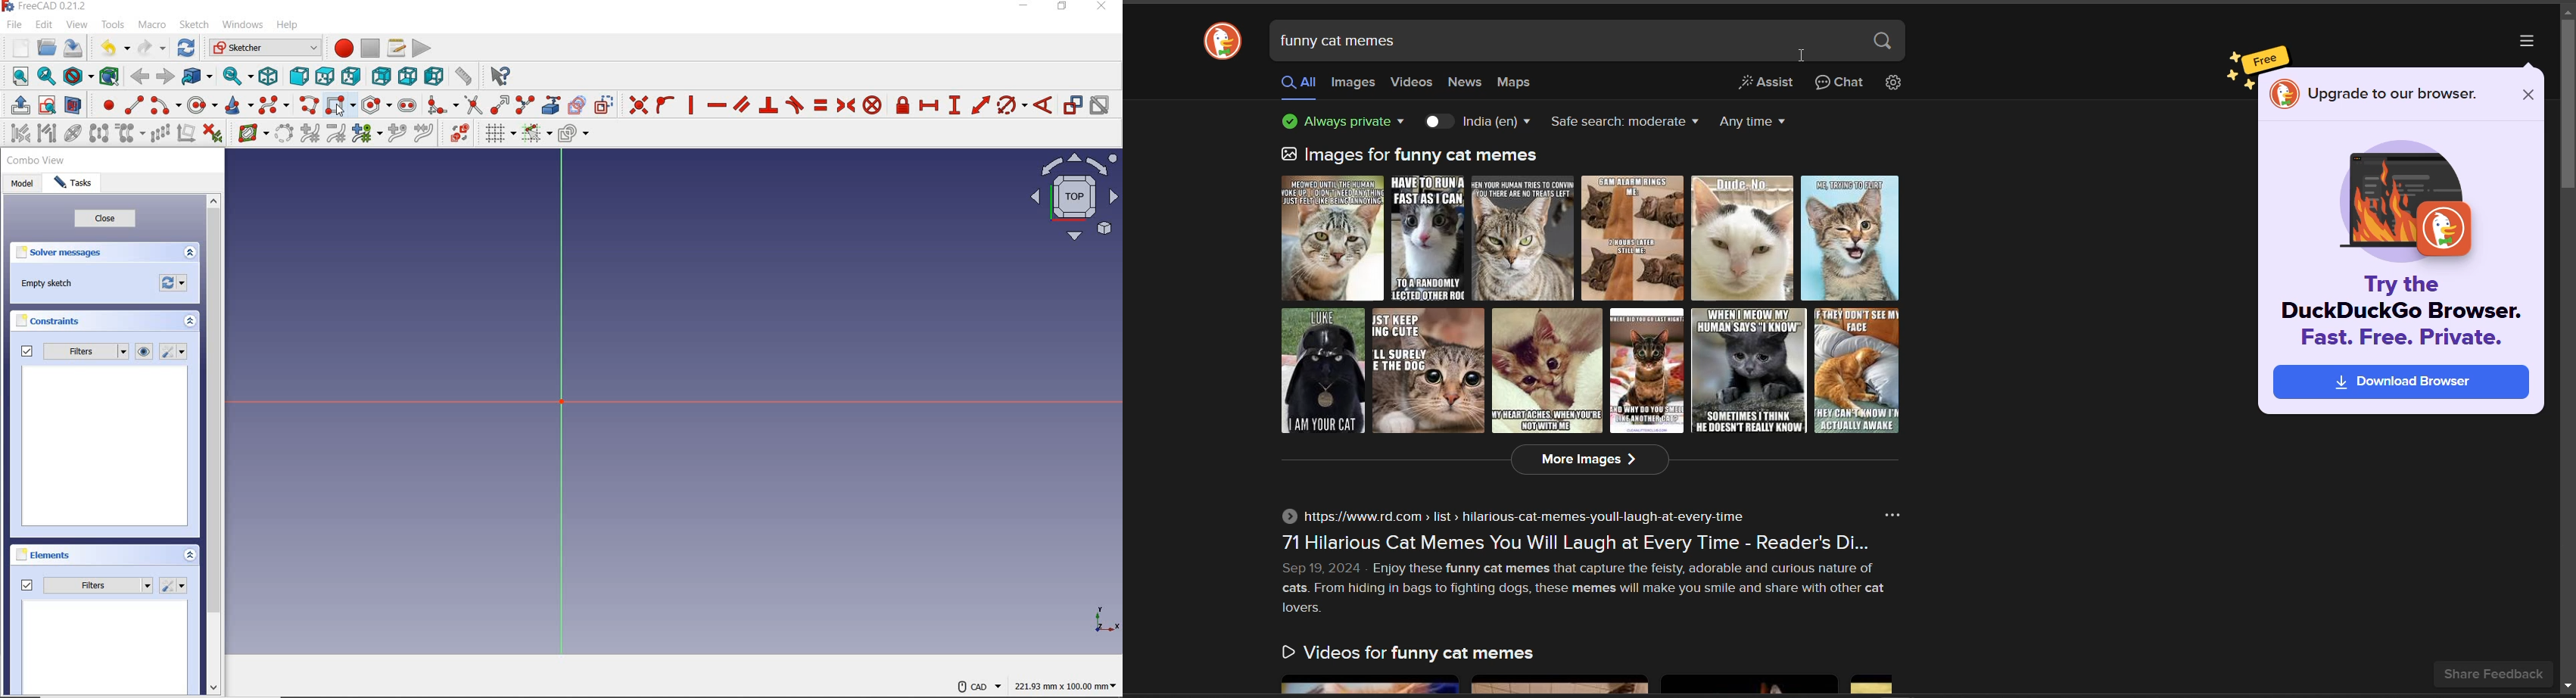 The height and width of the screenshot is (700, 2576). What do you see at coordinates (202, 106) in the screenshot?
I see `create circle` at bounding box center [202, 106].